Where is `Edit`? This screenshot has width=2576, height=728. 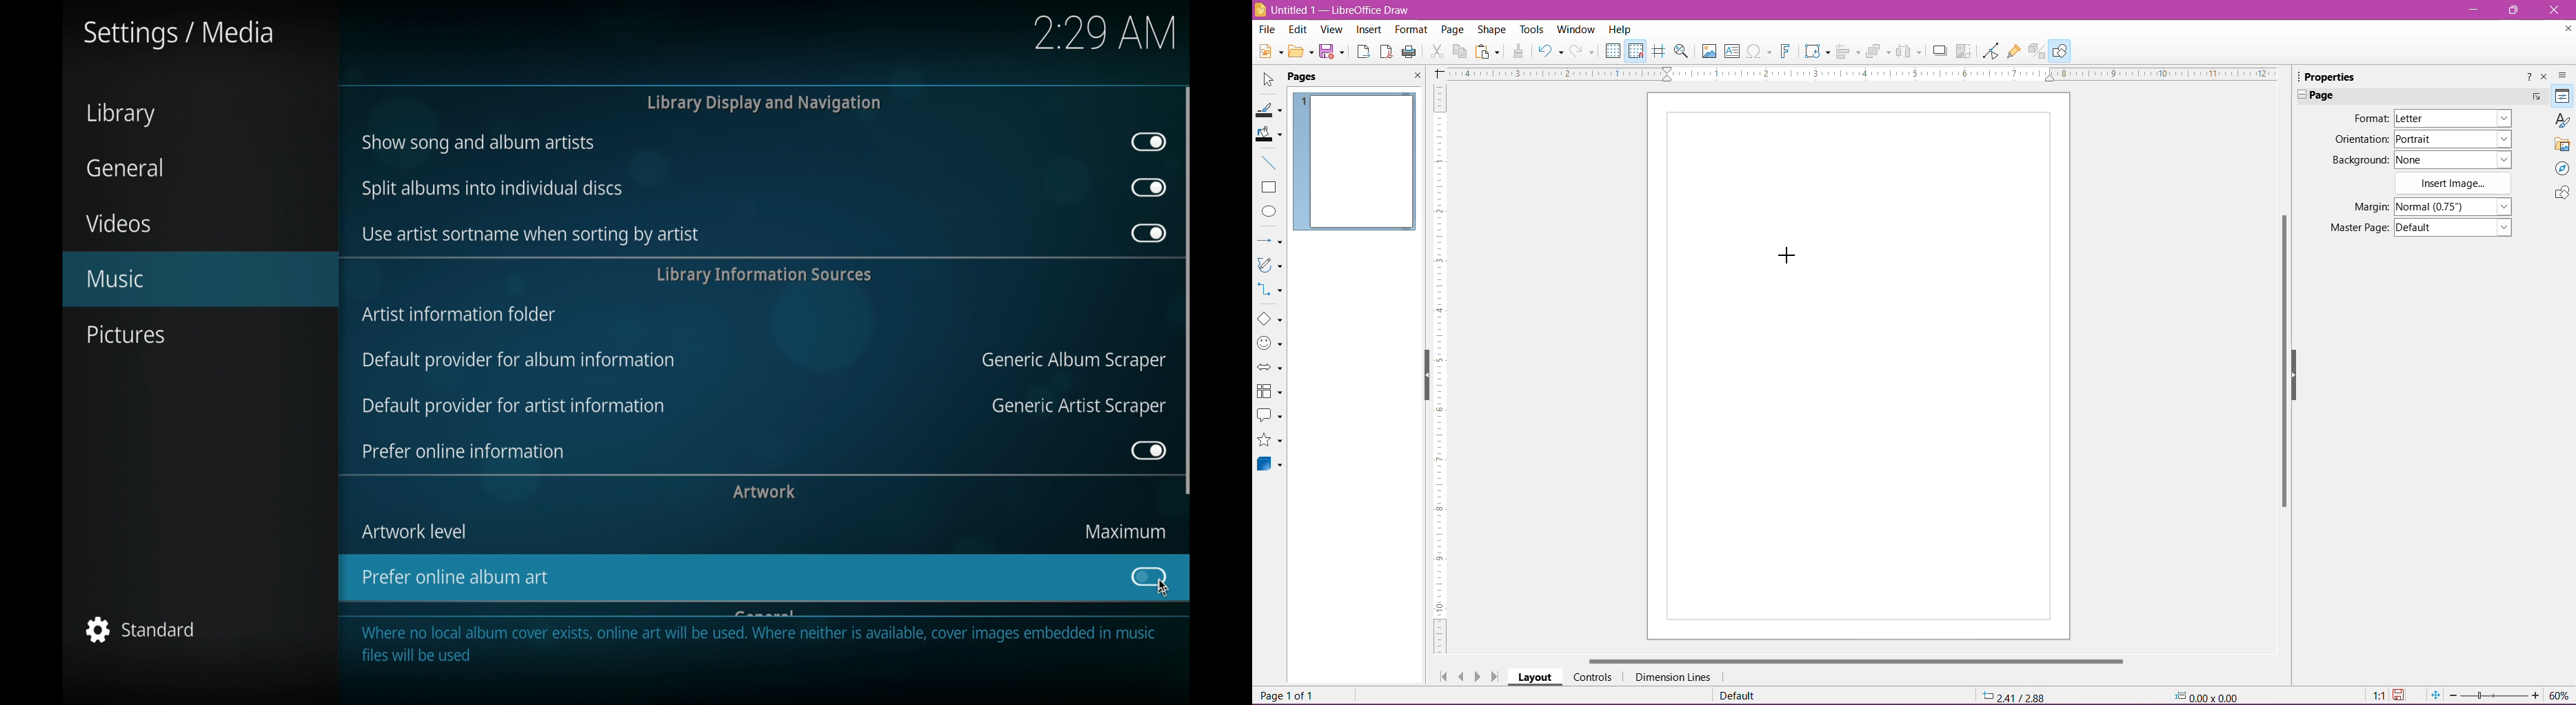
Edit is located at coordinates (1299, 30).